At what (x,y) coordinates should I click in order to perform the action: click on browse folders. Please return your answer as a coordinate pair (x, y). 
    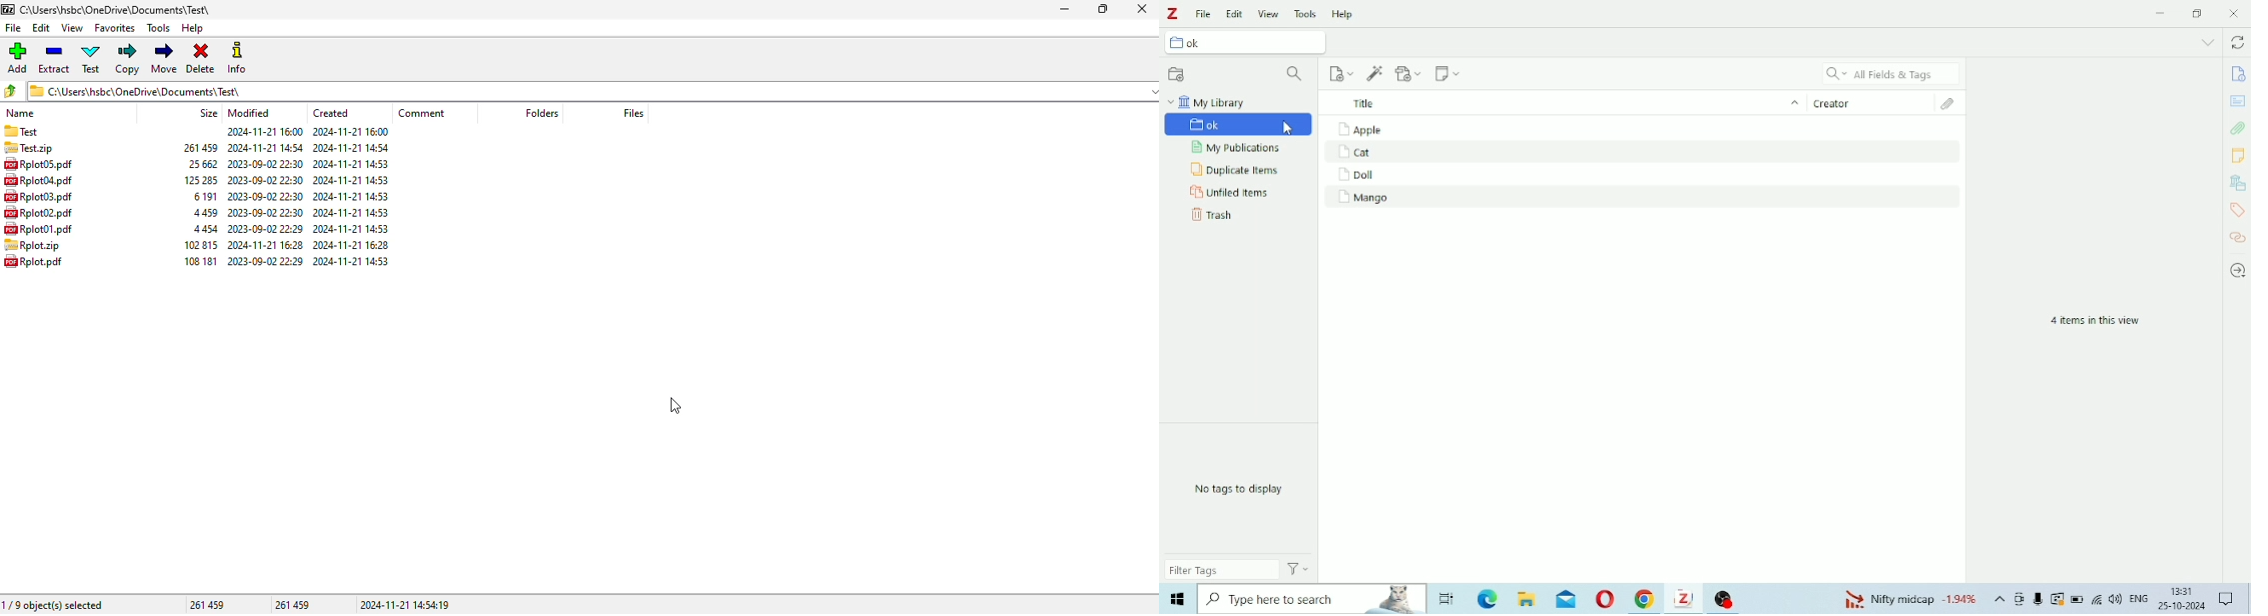
    Looking at the image, I should click on (10, 90).